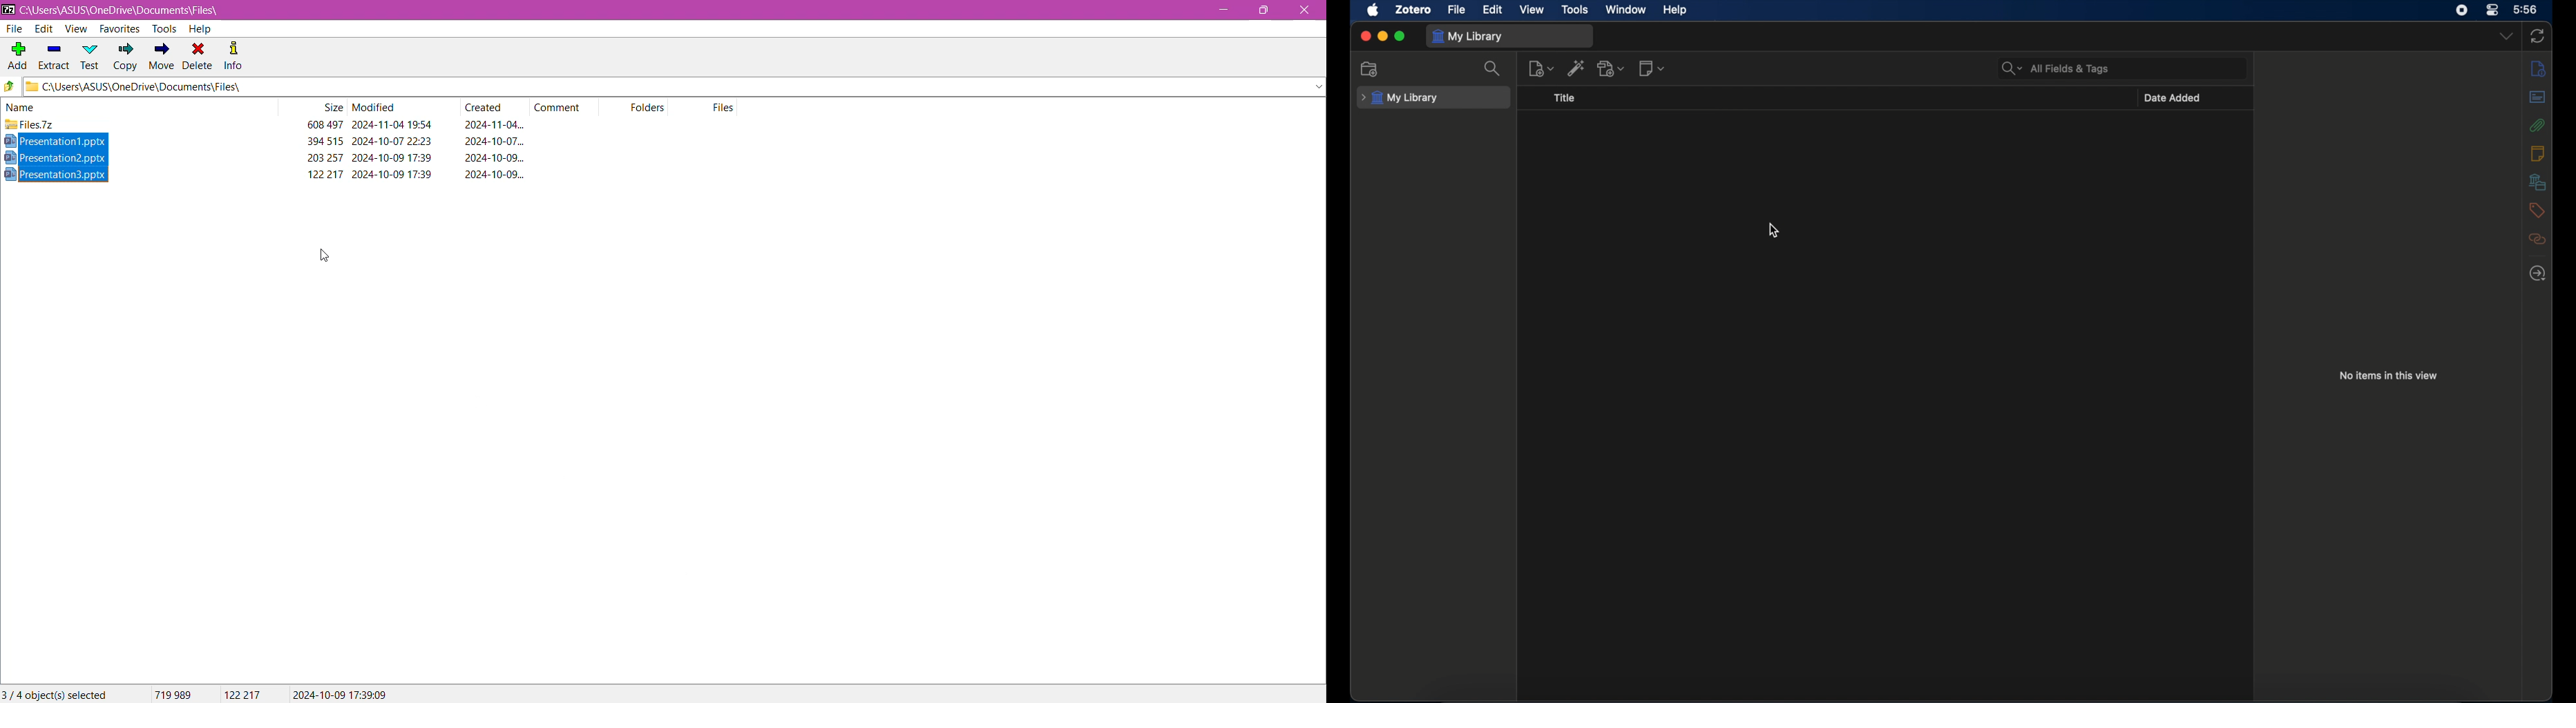 The width and height of the screenshot is (2576, 728). What do you see at coordinates (2174, 98) in the screenshot?
I see `date added` at bounding box center [2174, 98].